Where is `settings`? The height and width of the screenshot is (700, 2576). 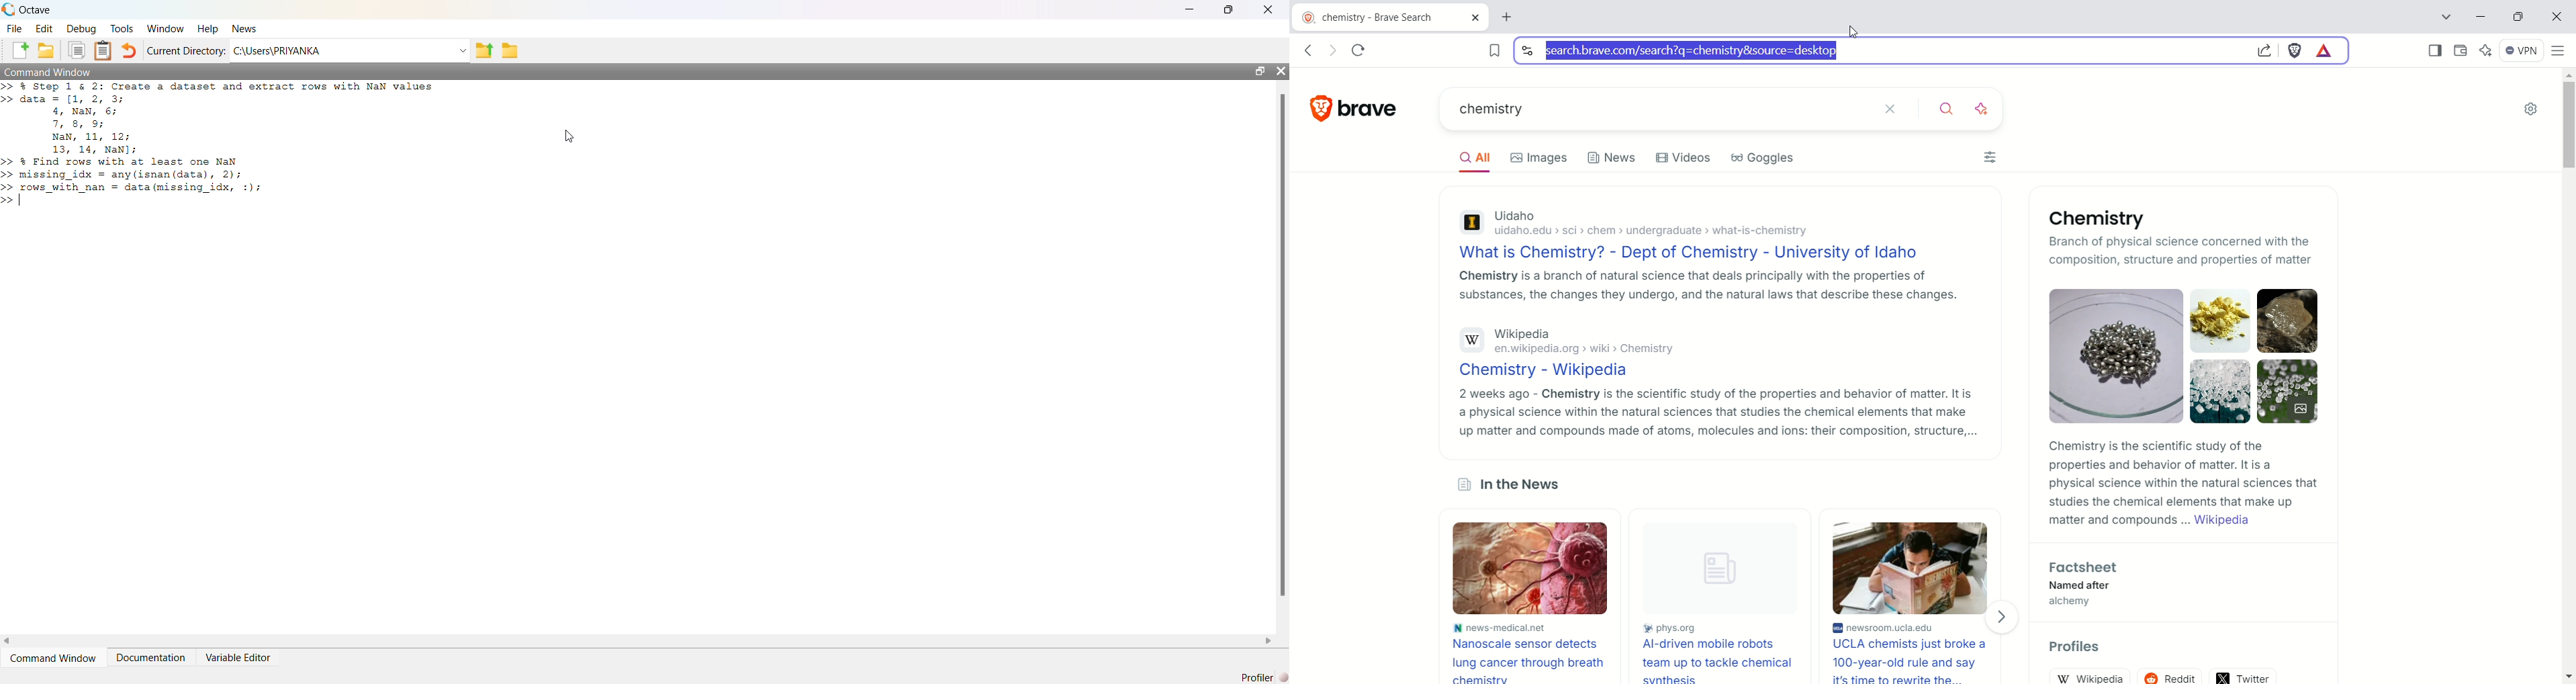 settings is located at coordinates (2533, 108).